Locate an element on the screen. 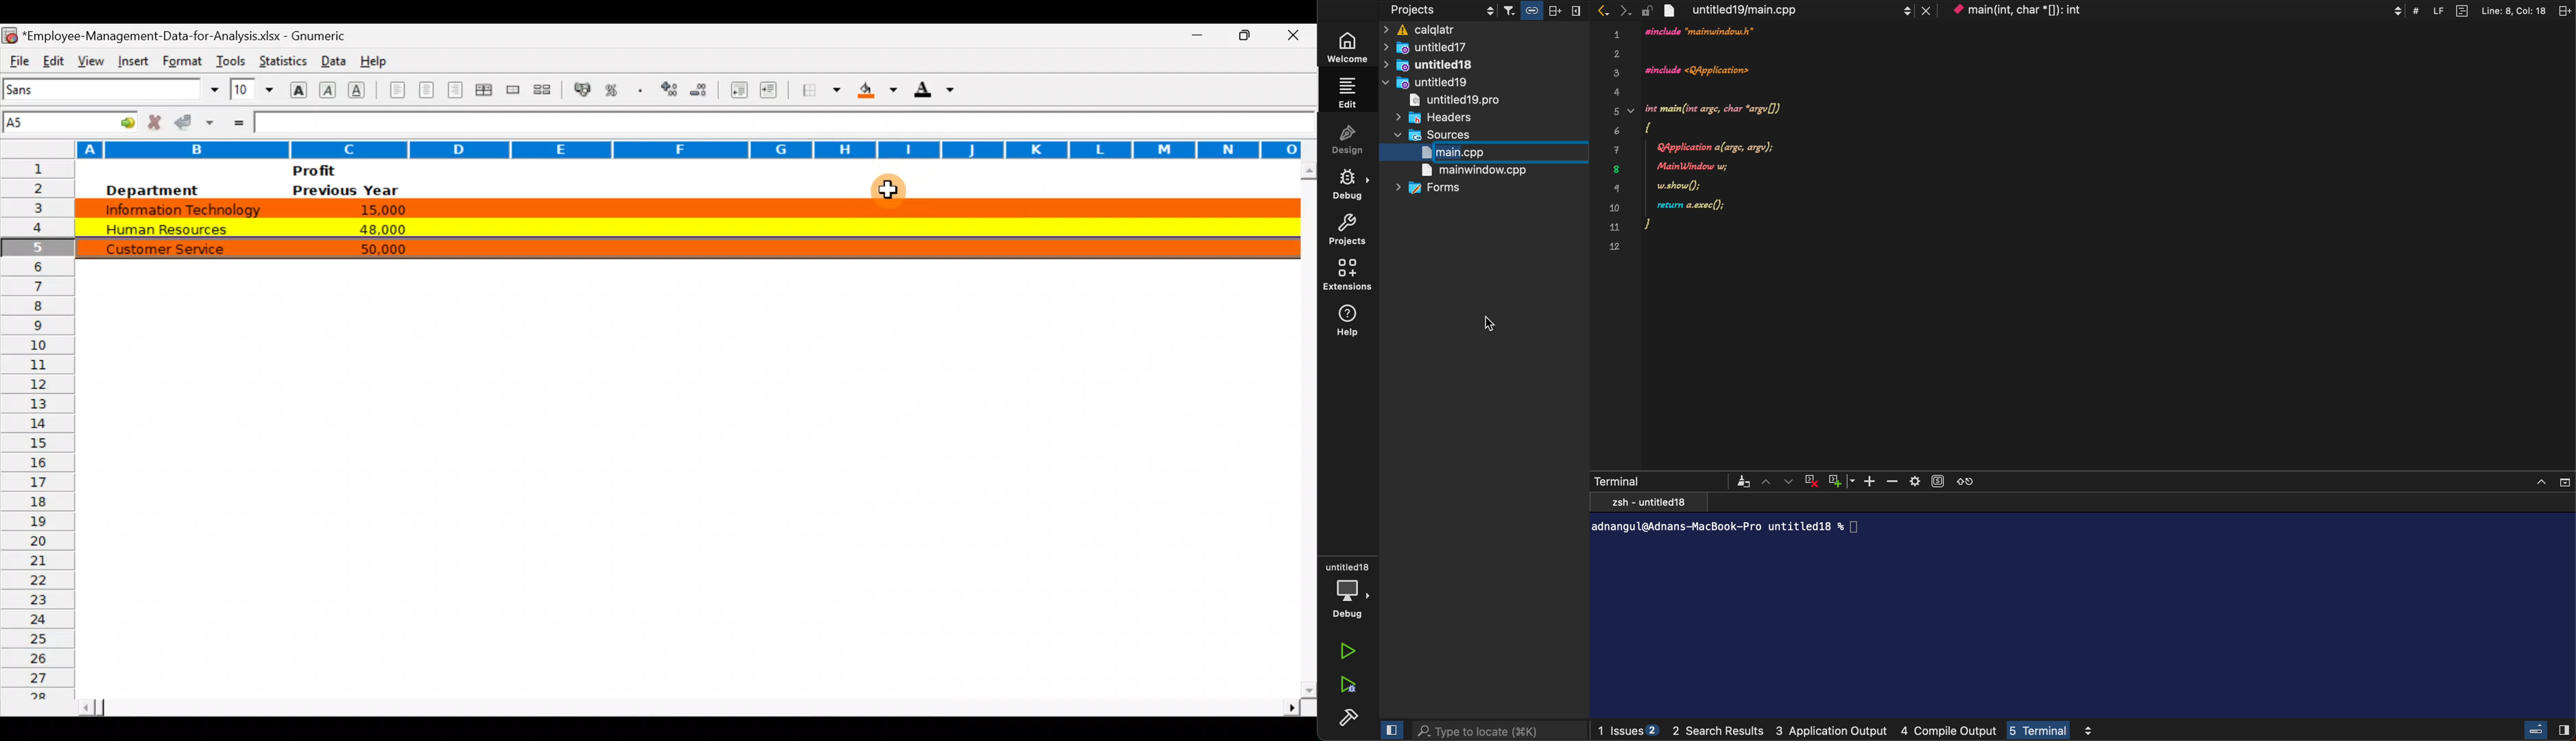 The image size is (2576, 756). Scroll bar is located at coordinates (687, 703).